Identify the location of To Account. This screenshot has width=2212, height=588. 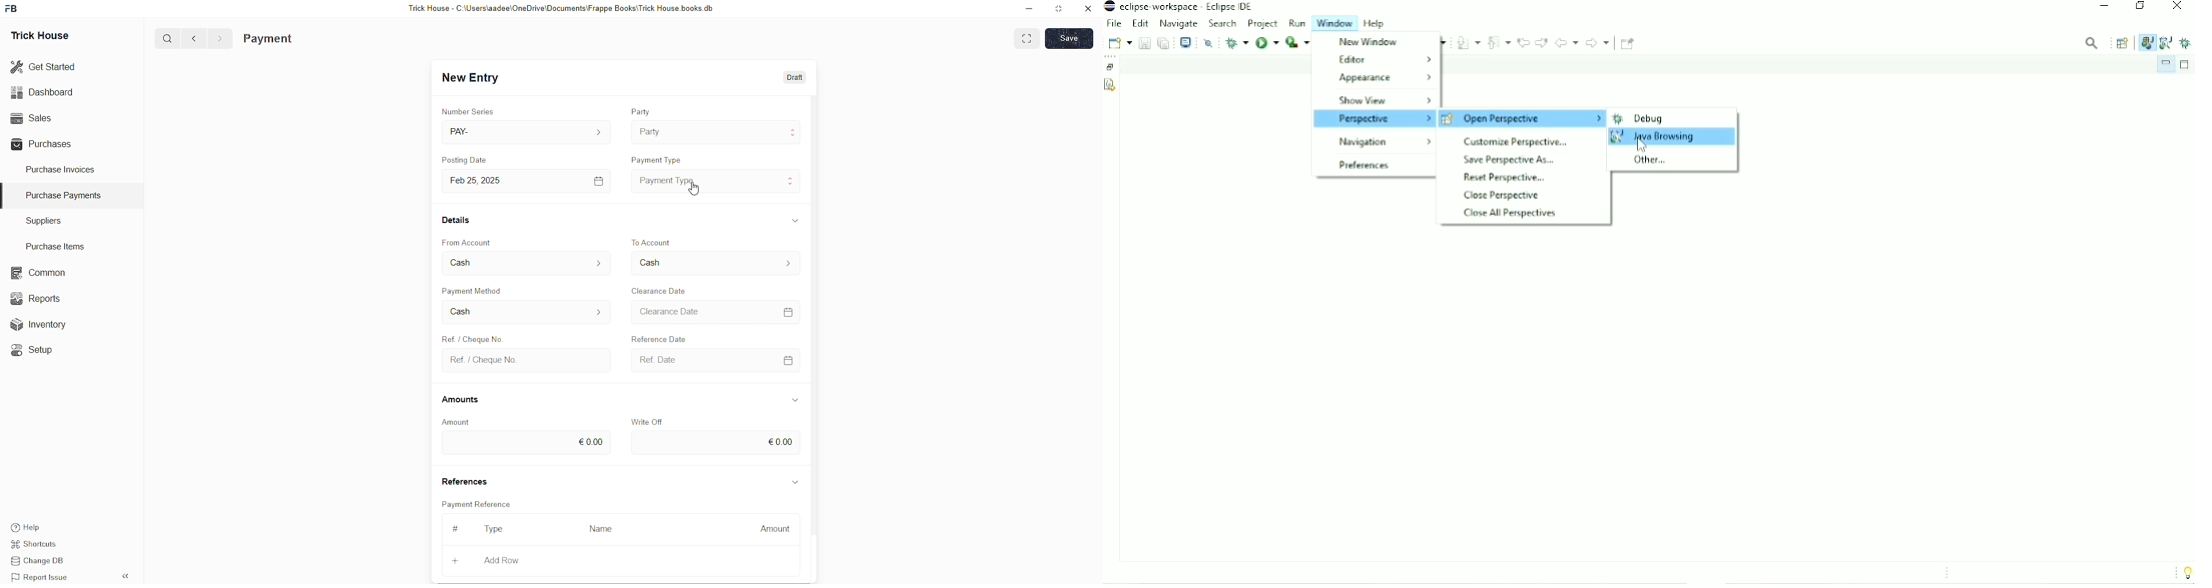
(654, 241).